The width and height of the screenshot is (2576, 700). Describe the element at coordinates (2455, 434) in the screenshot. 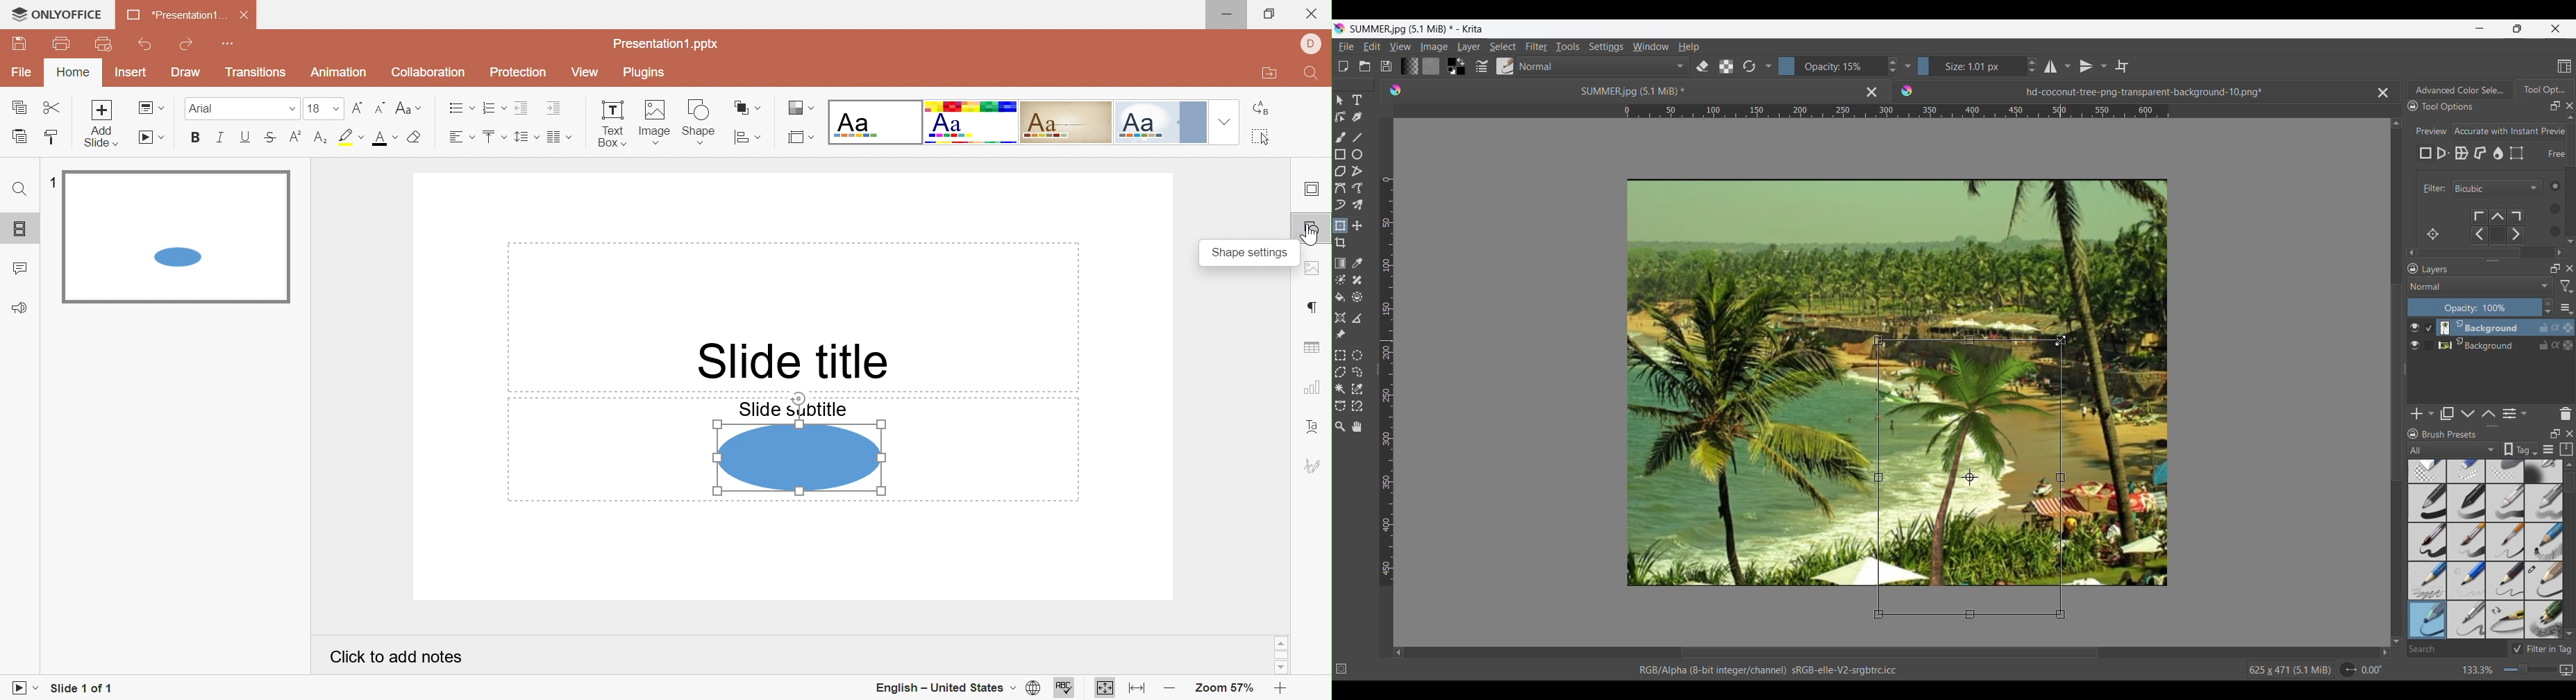

I see `Brush Presets` at that location.